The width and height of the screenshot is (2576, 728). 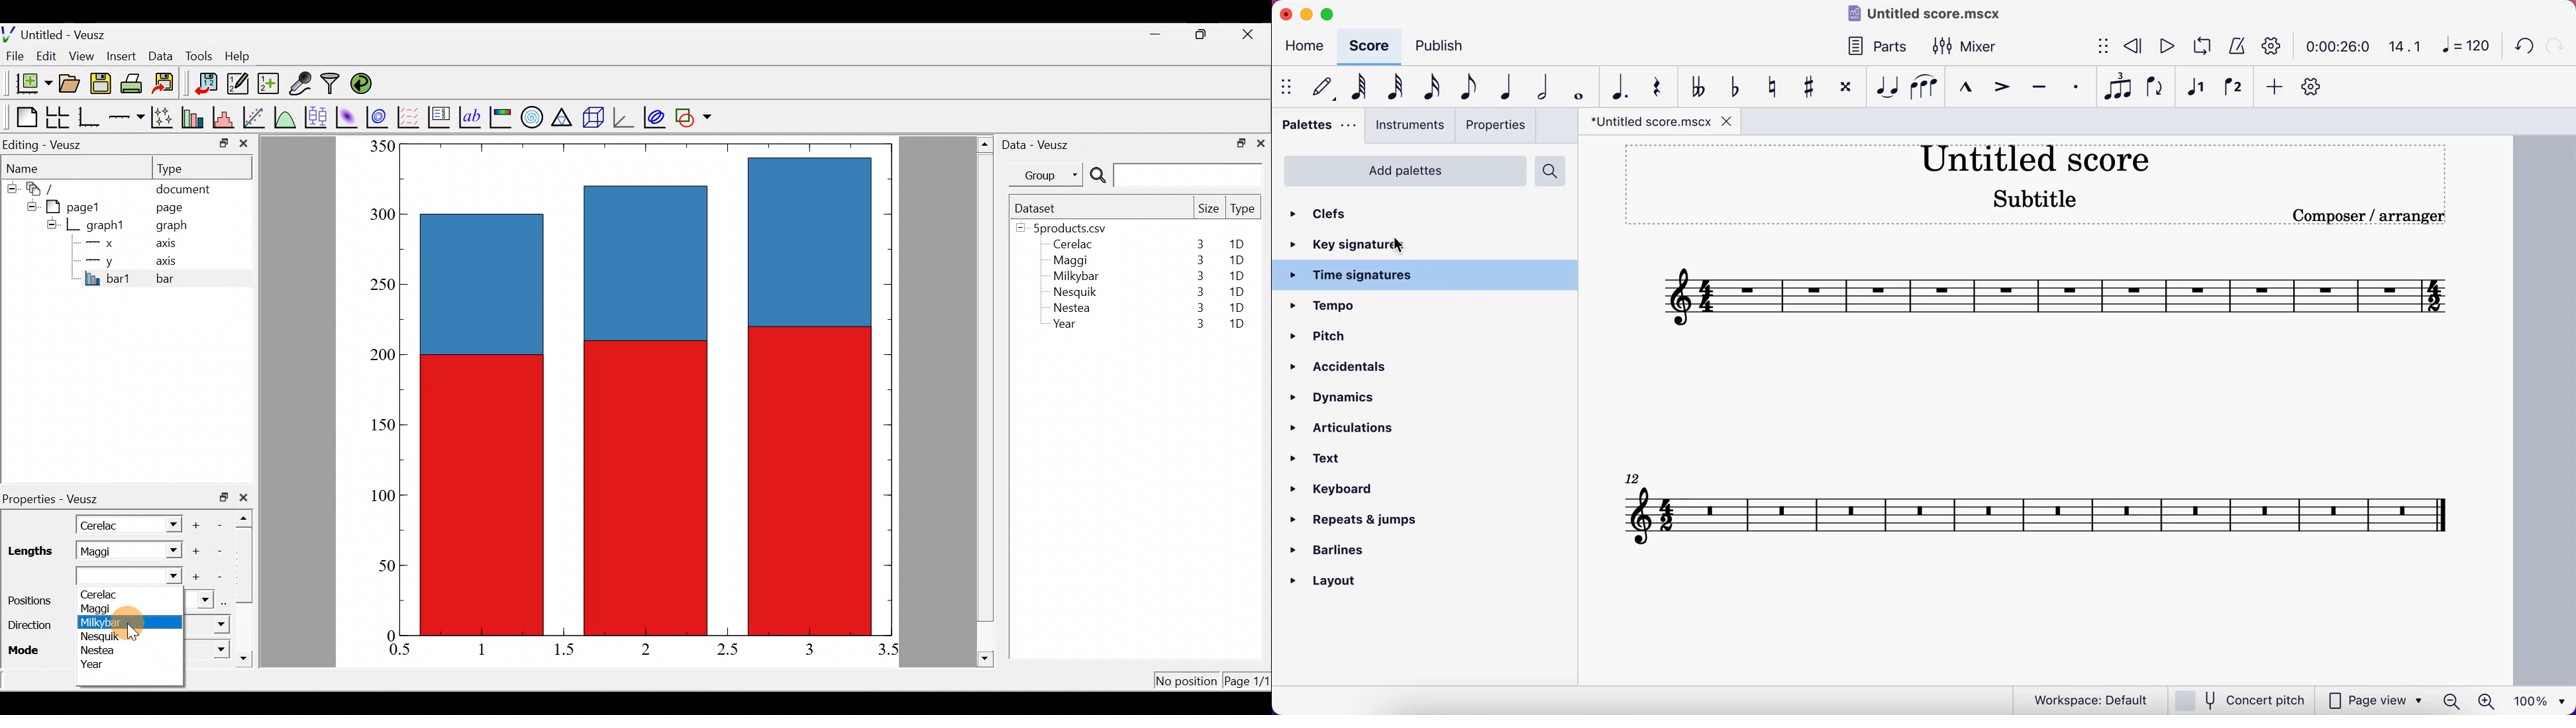 I want to click on title score, so click(x=2034, y=157).